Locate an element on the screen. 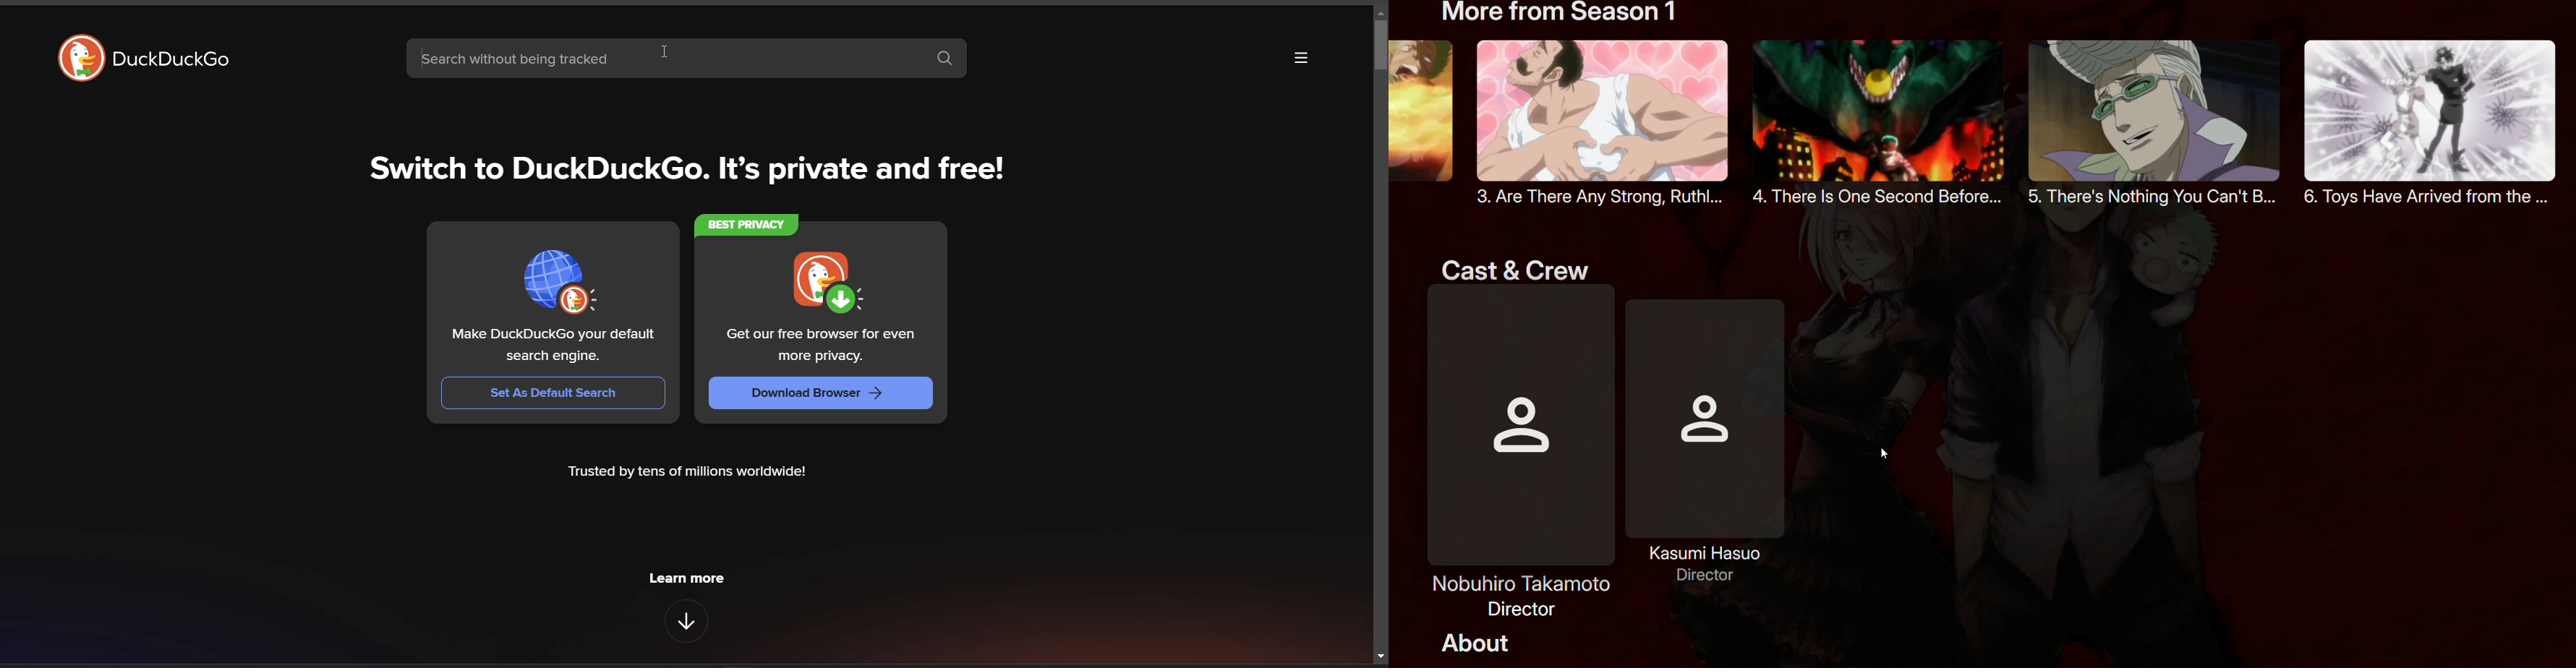  There's nothing you can't is located at coordinates (2161, 122).